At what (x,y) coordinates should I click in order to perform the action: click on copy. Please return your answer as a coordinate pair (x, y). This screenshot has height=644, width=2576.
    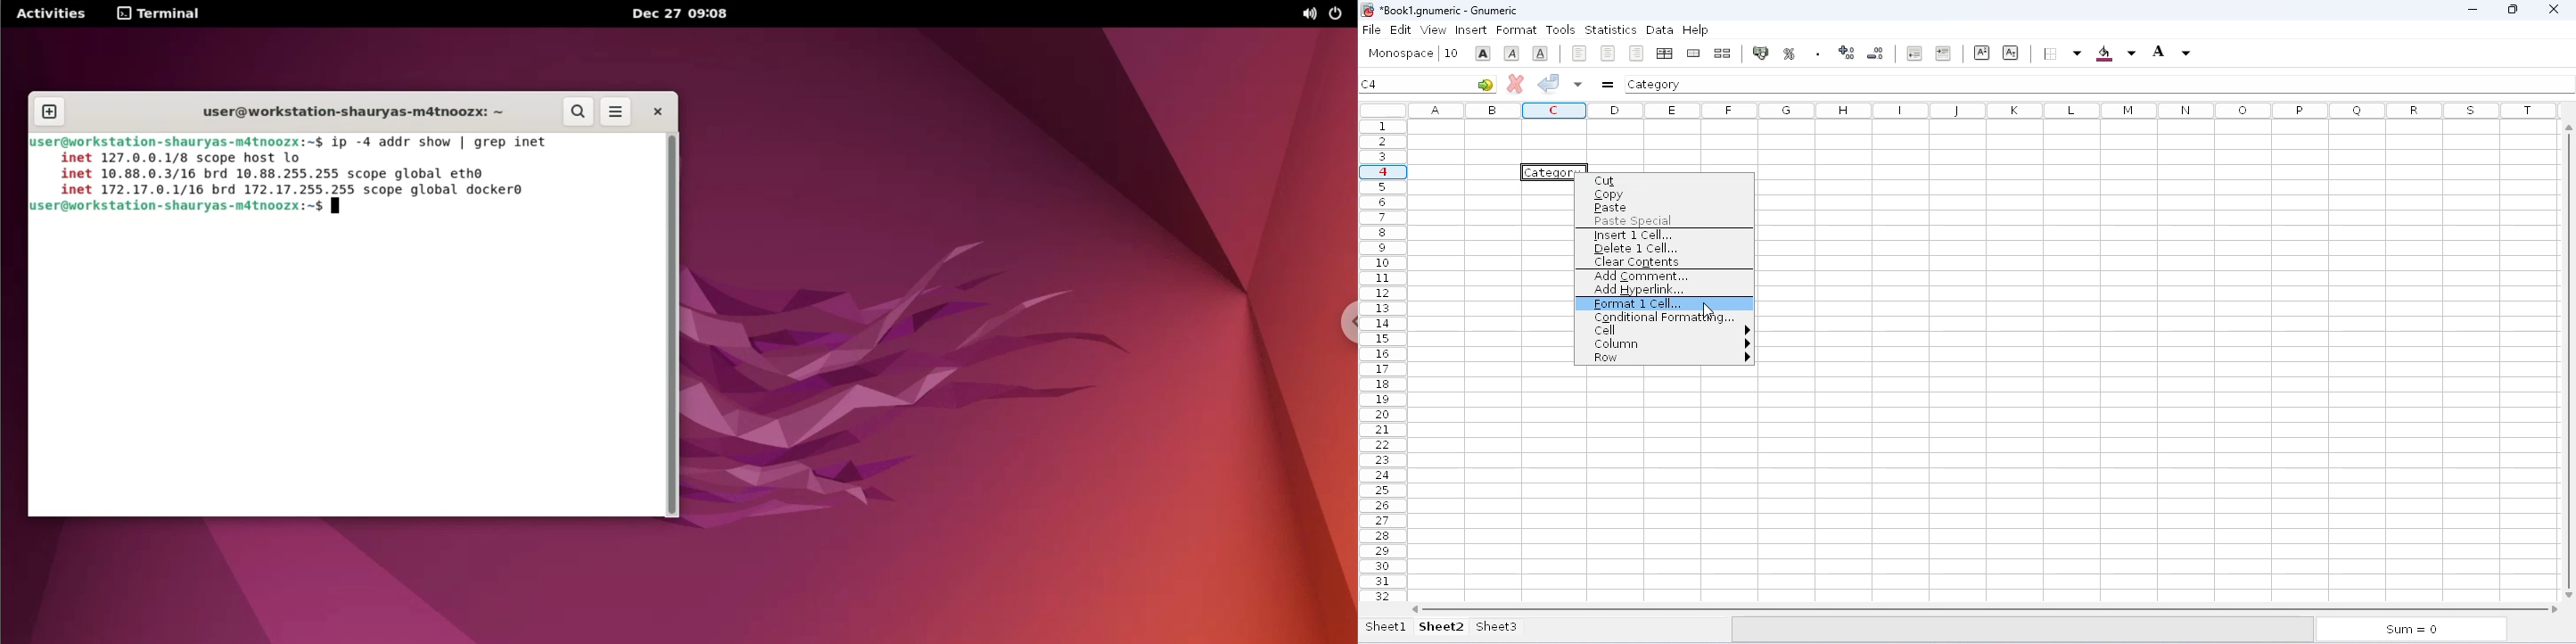
    Looking at the image, I should click on (1623, 195).